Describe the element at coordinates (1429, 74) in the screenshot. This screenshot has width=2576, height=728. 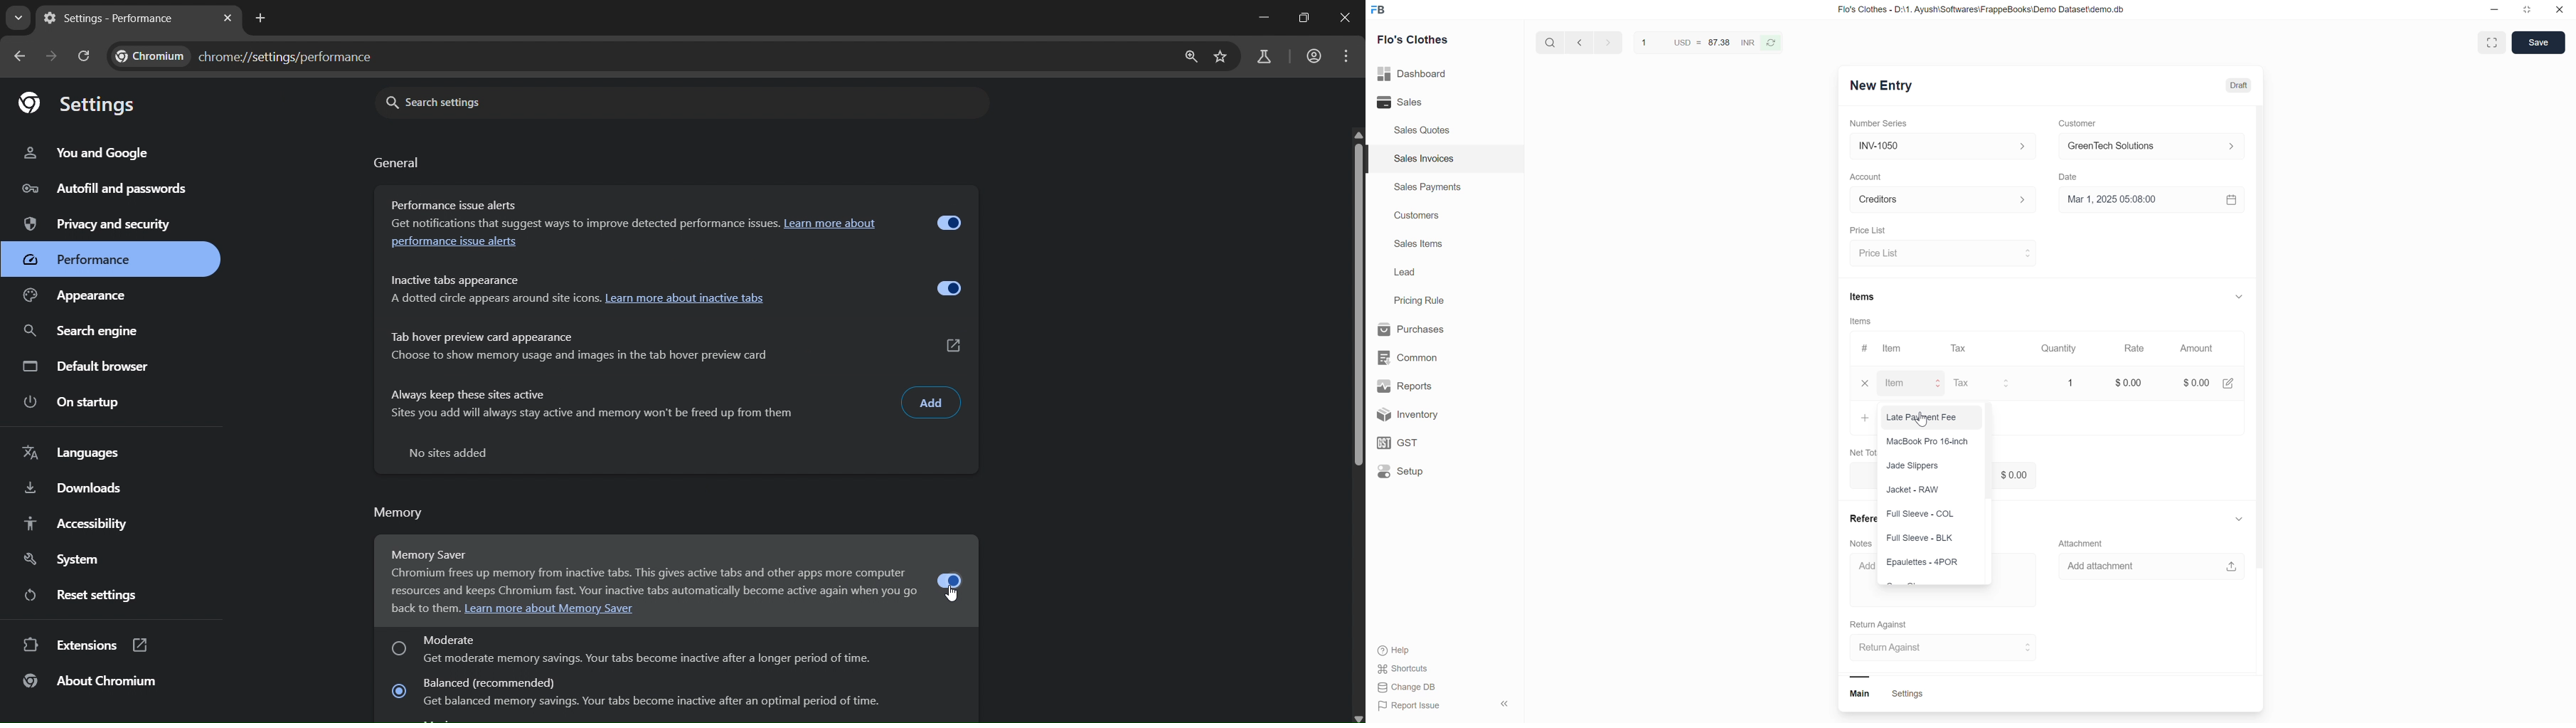
I see `Dashboard ` at that location.